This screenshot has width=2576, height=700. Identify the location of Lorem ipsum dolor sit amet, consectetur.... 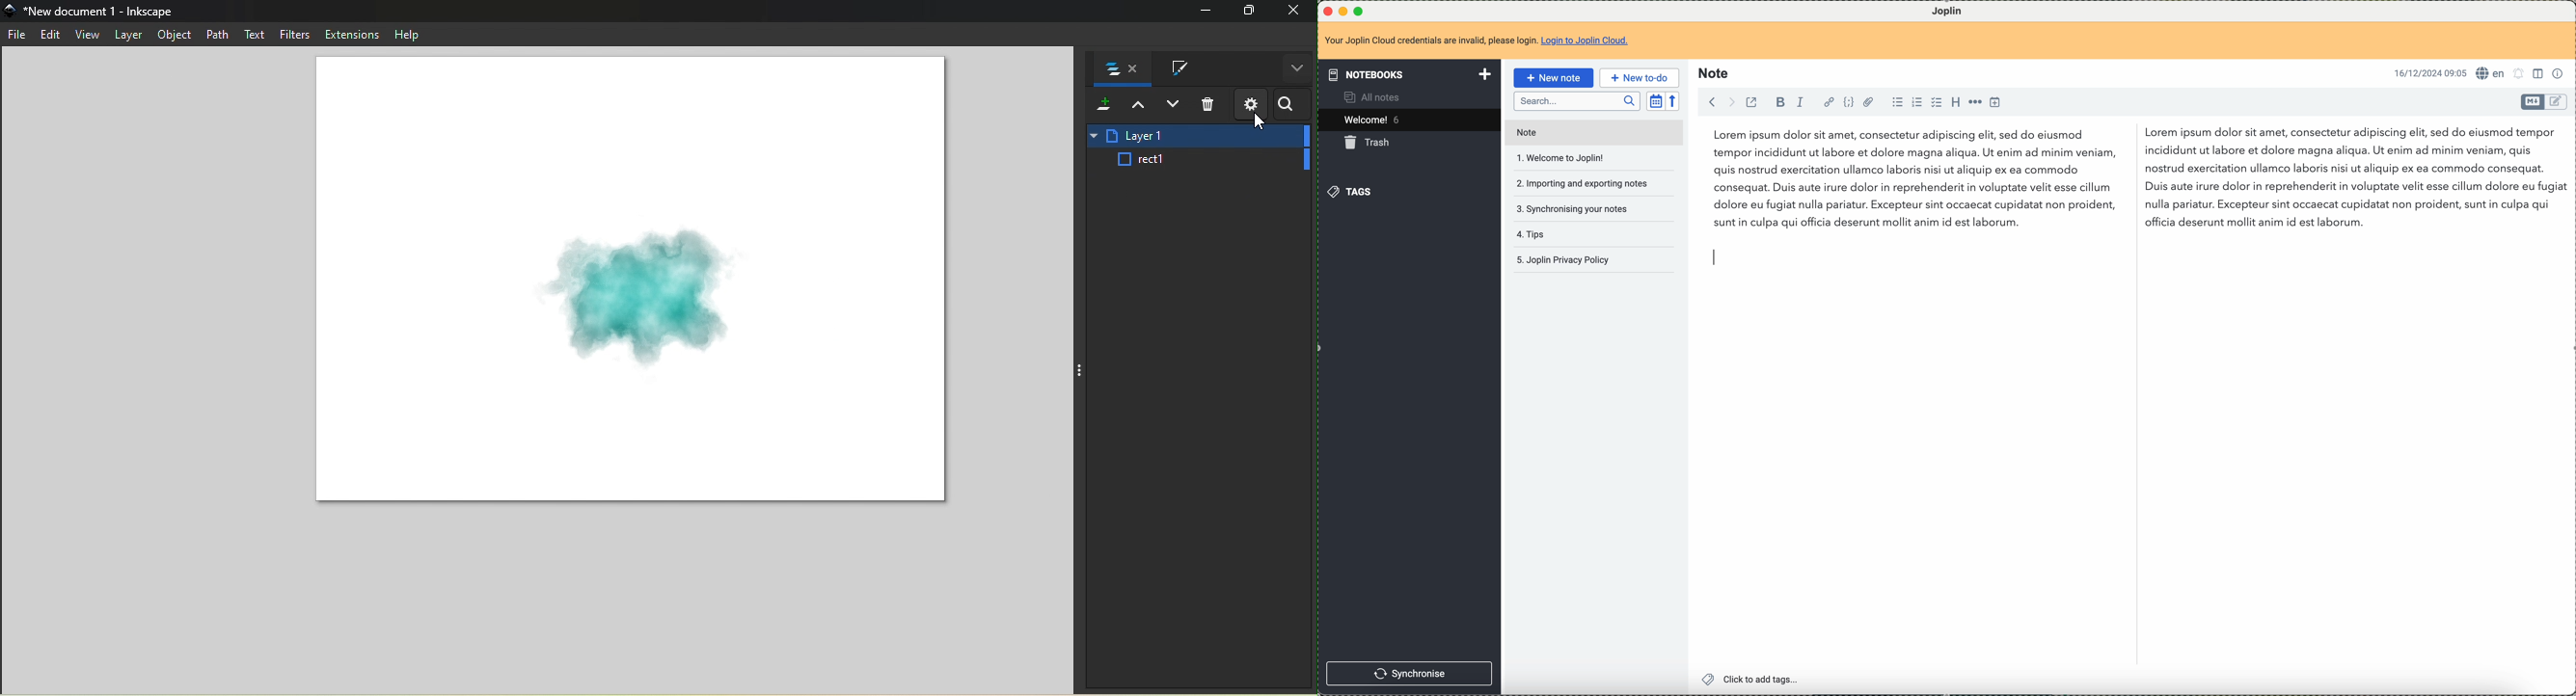
(2356, 179).